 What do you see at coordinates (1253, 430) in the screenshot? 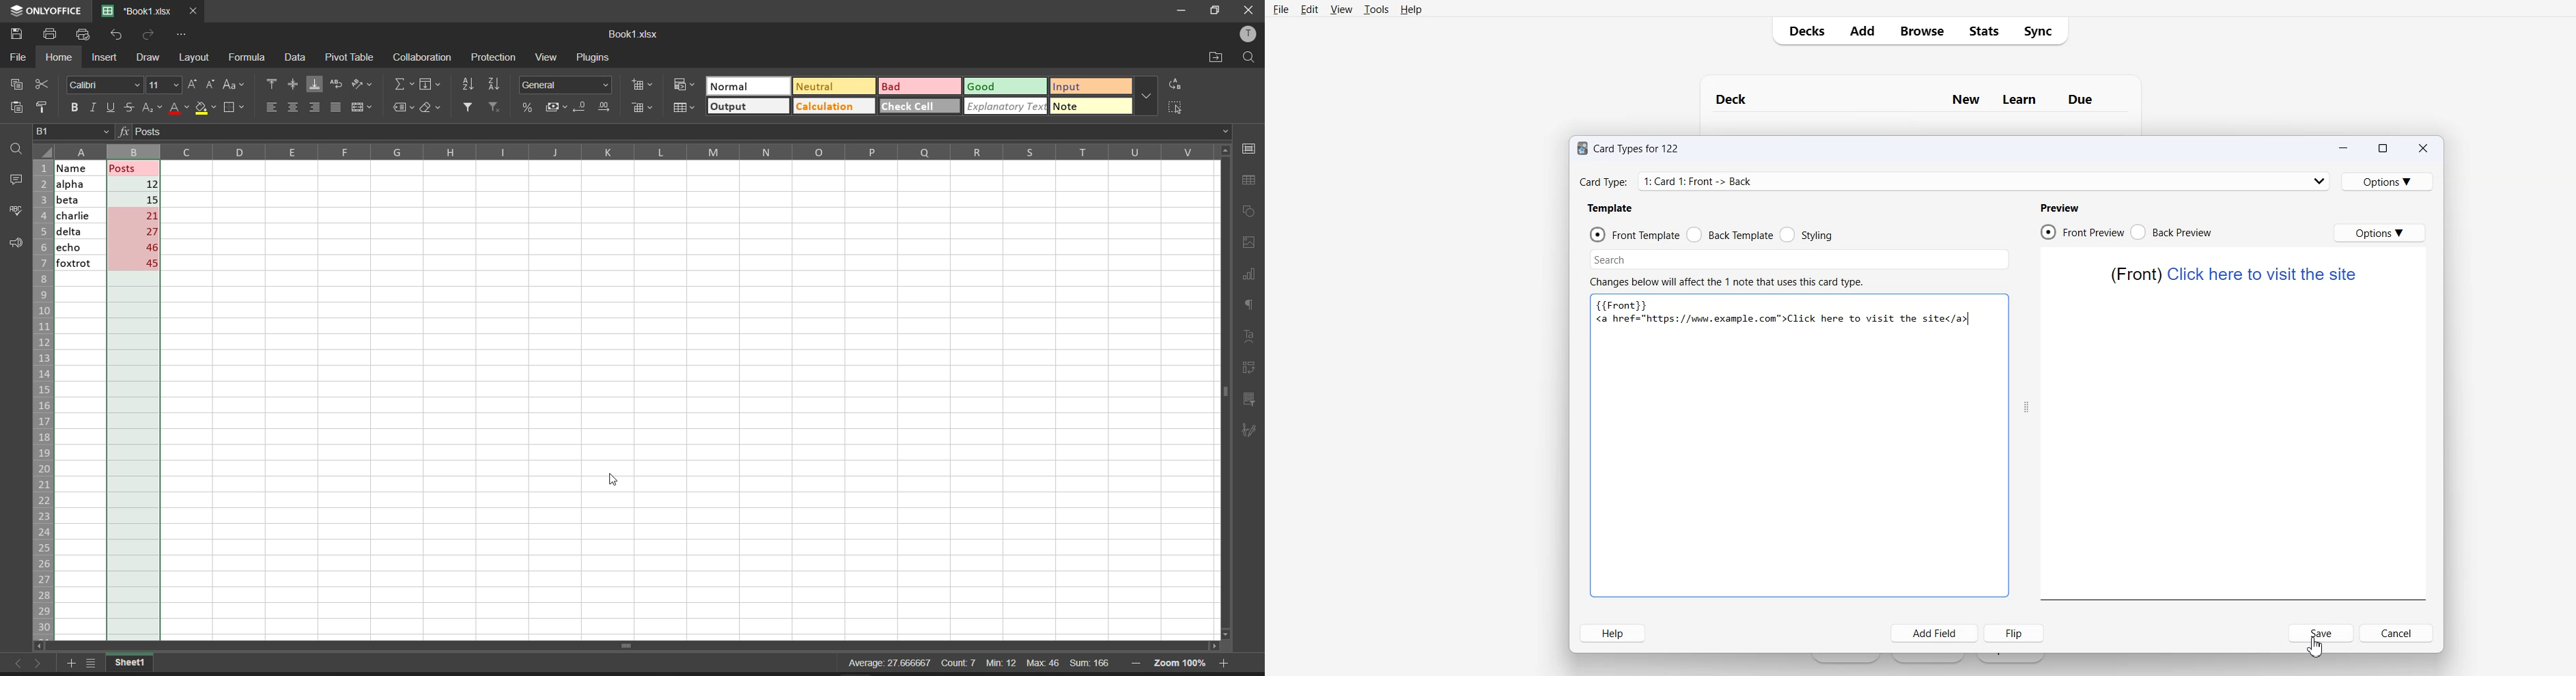
I see `signature settings` at bounding box center [1253, 430].